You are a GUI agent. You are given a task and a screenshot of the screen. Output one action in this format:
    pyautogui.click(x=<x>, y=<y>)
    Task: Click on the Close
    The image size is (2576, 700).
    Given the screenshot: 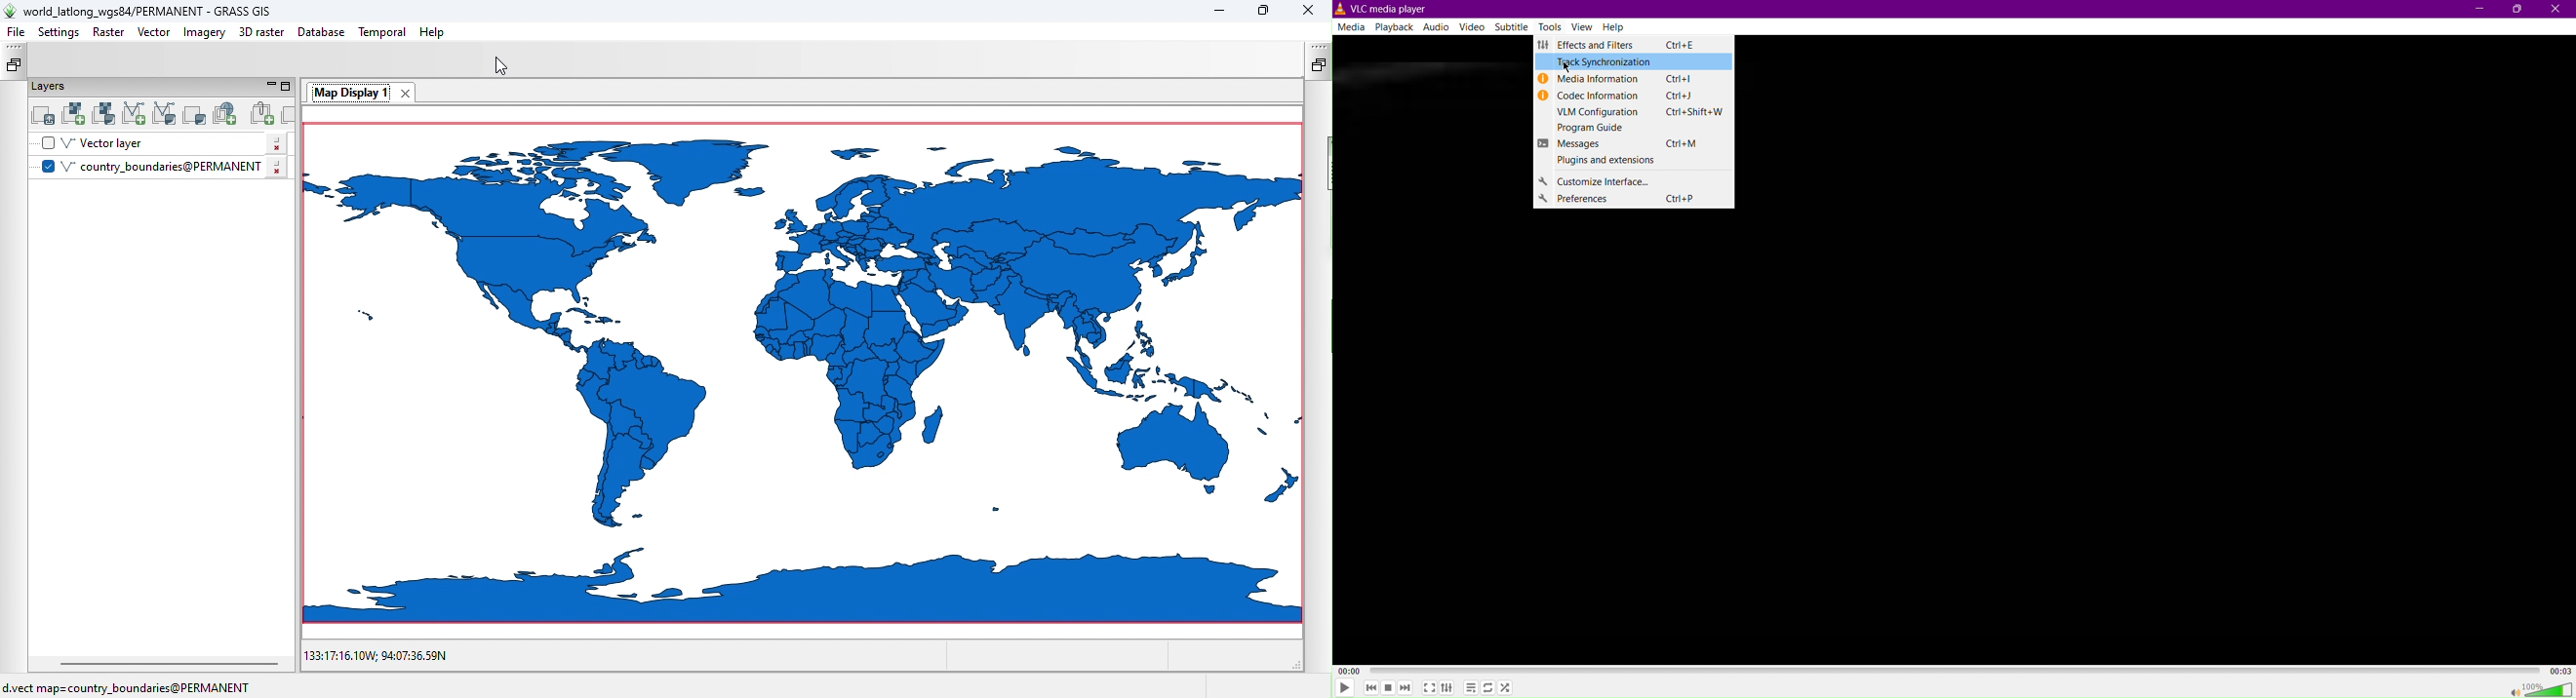 What is the action you would take?
    pyautogui.click(x=2557, y=10)
    